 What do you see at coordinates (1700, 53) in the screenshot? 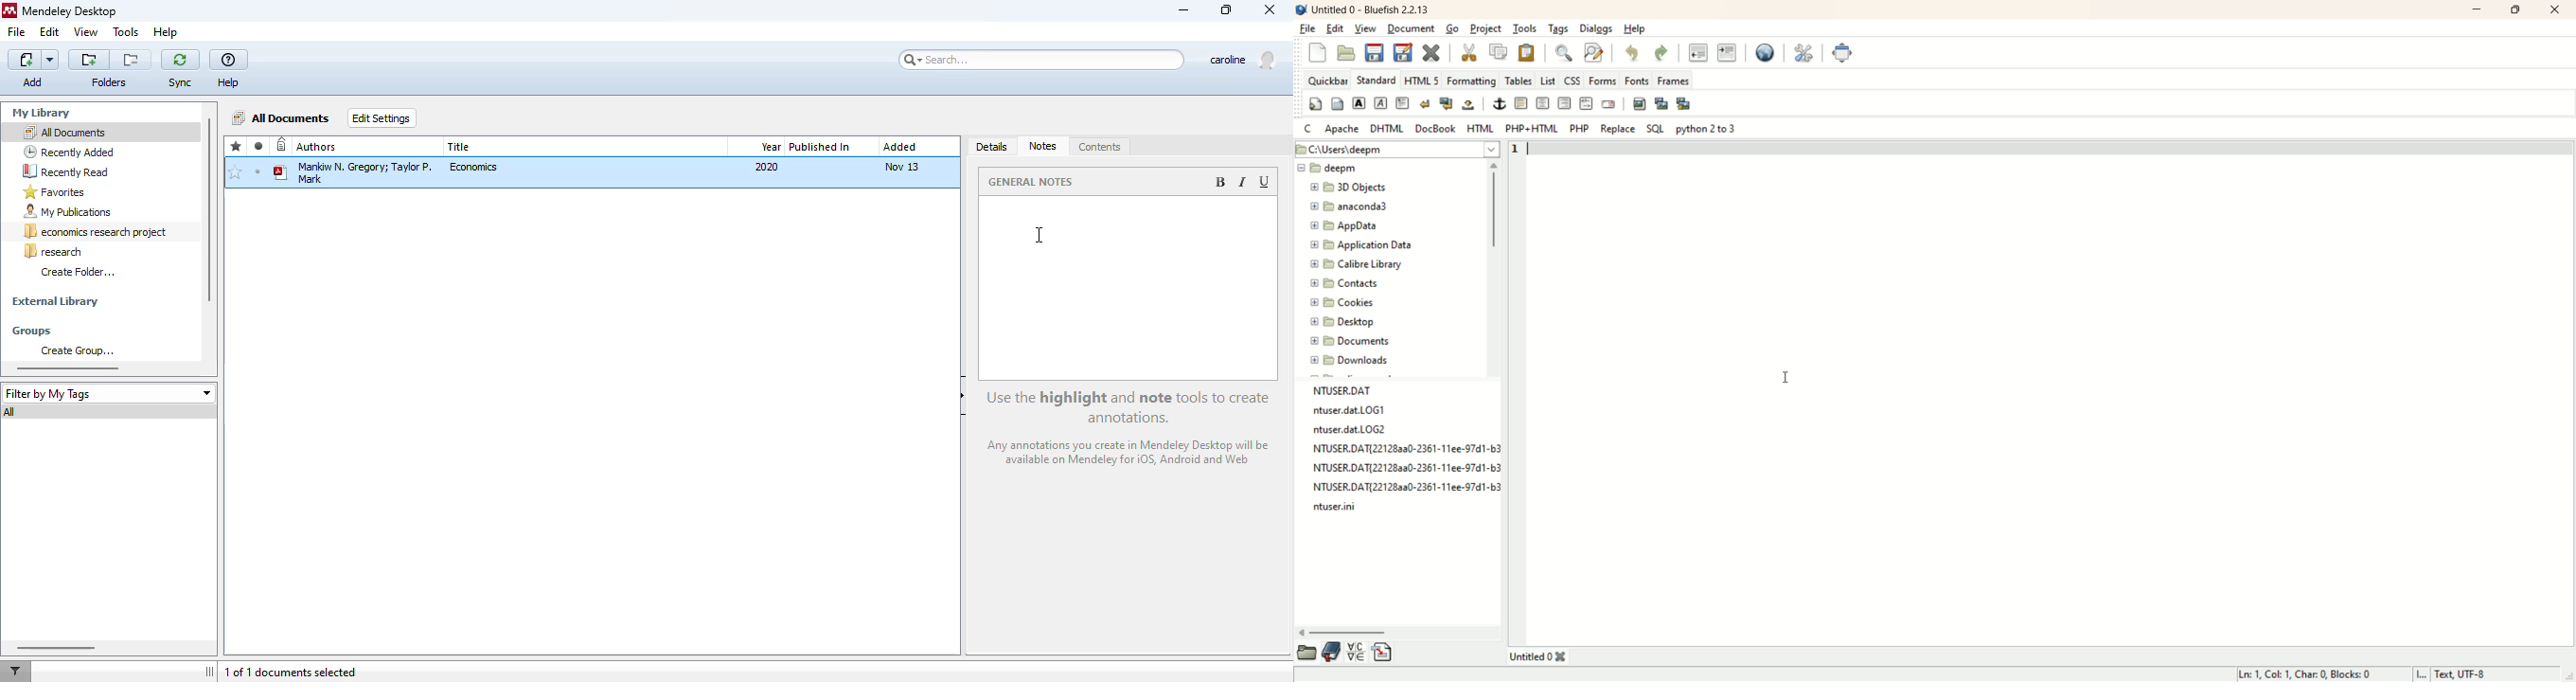
I see `unindent` at bounding box center [1700, 53].